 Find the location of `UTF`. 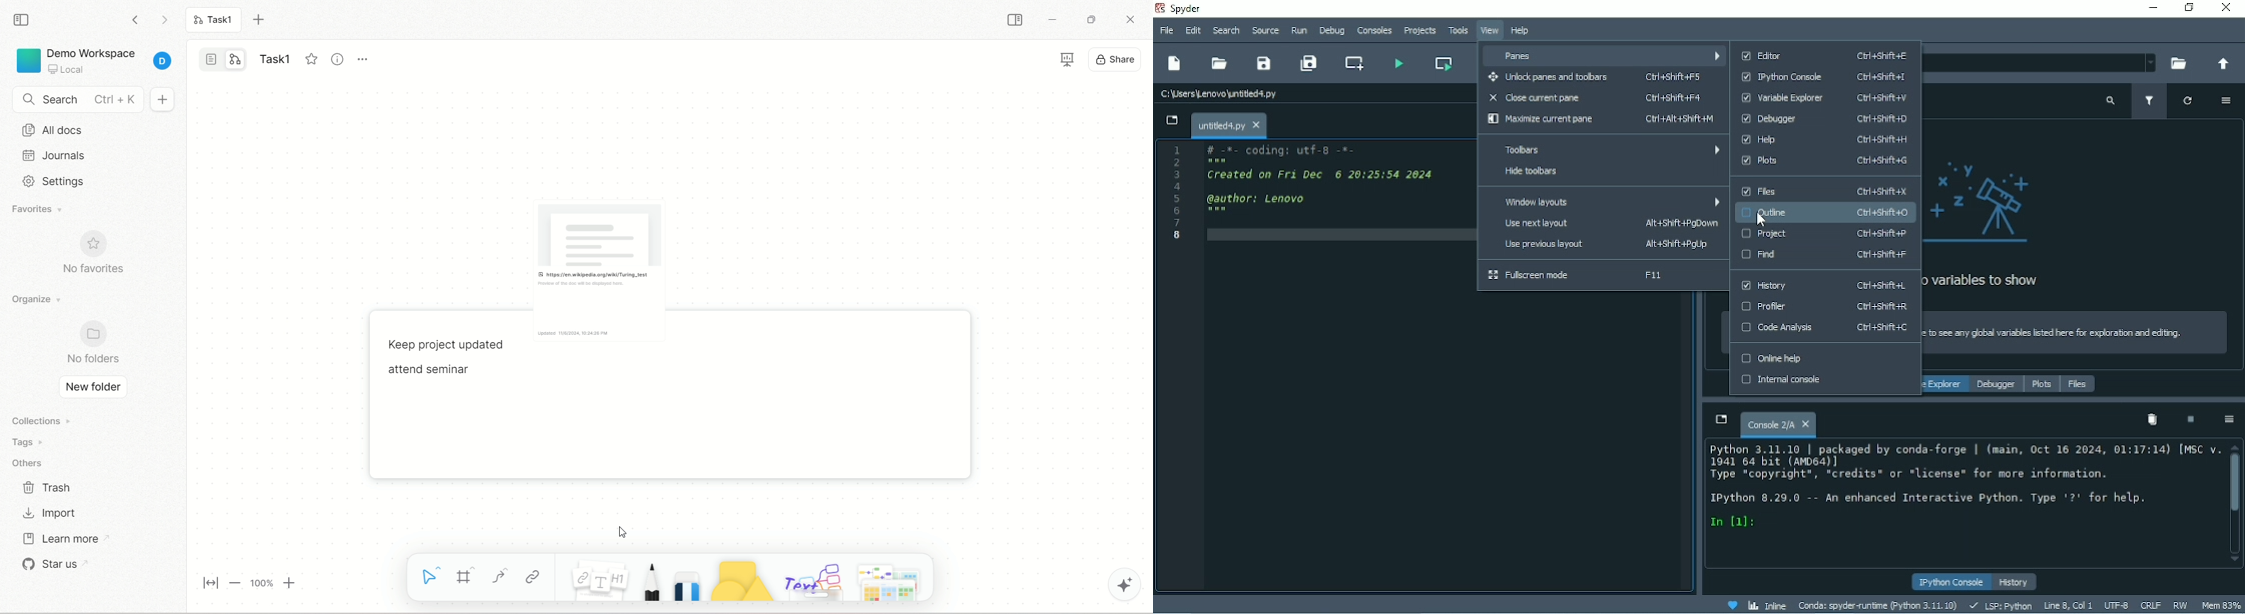

UTF is located at coordinates (2116, 604).